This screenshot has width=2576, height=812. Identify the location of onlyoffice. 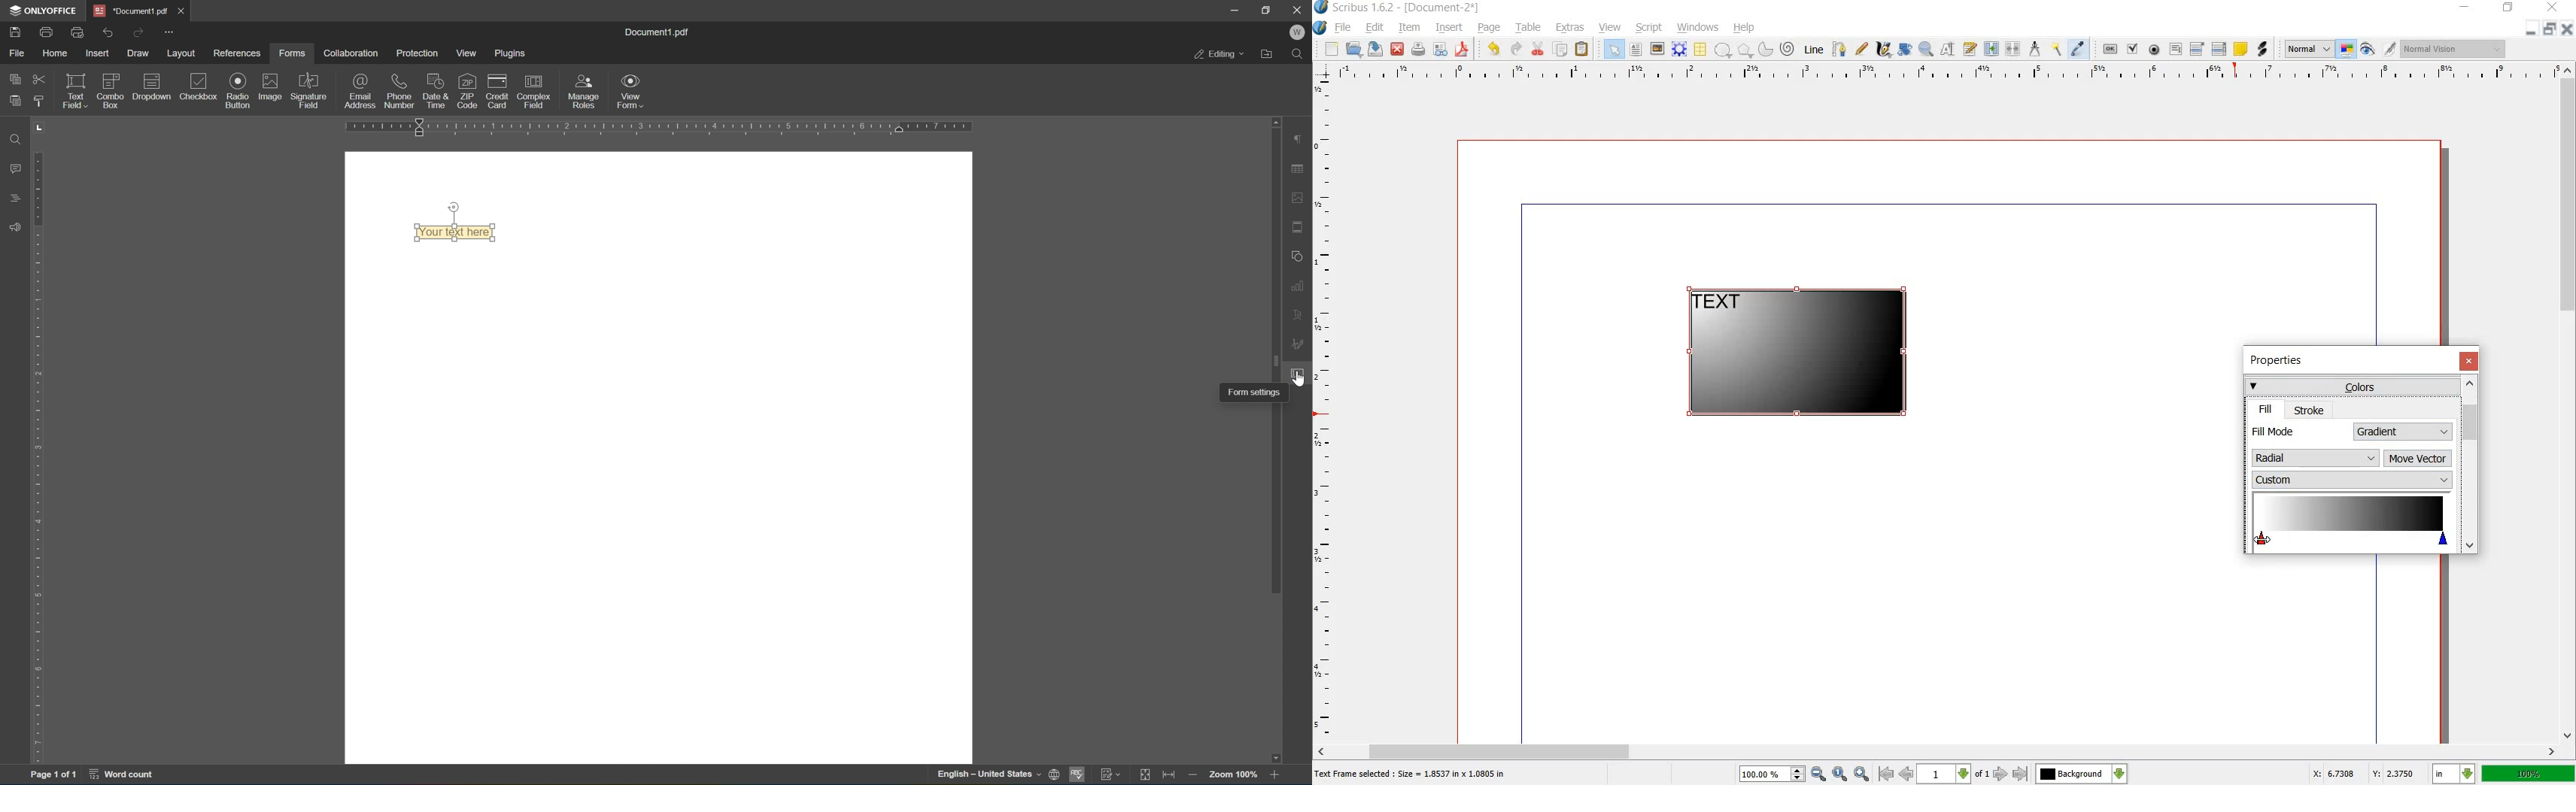
(45, 9).